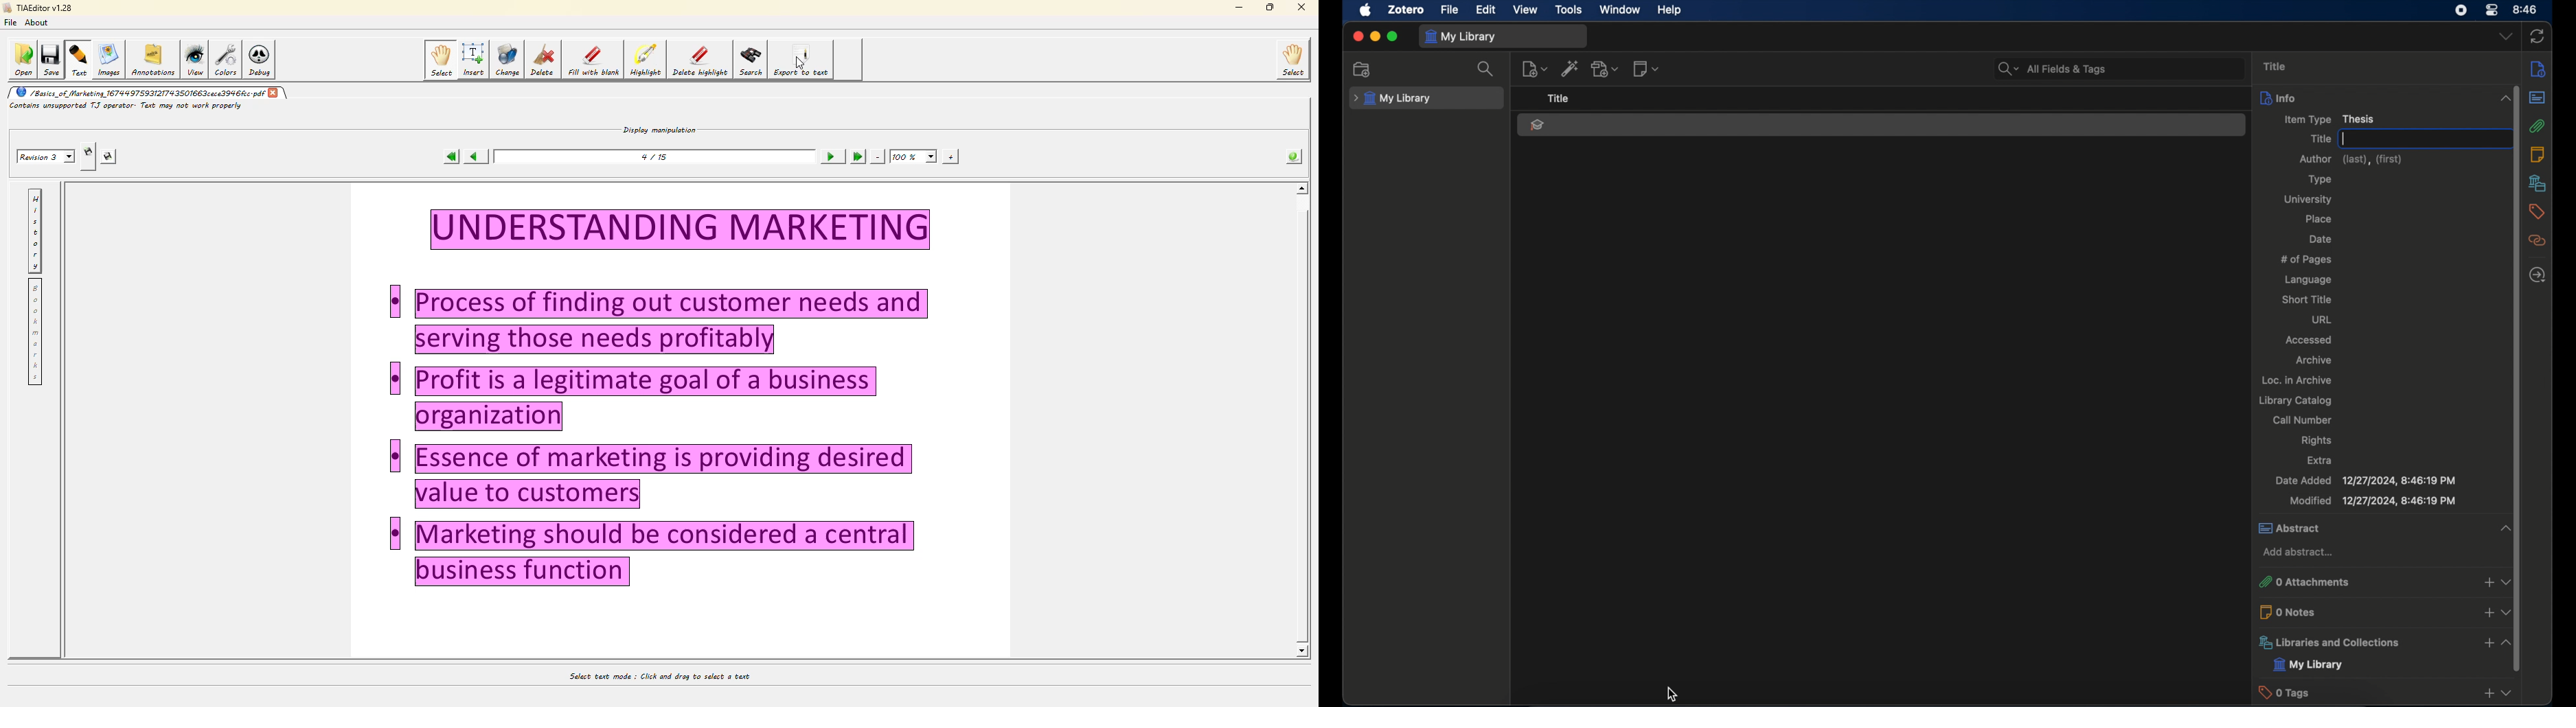 This screenshot has height=728, width=2576. What do you see at coordinates (2363, 582) in the screenshot?
I see `0 attachments` at bounding box center [2363, 582].